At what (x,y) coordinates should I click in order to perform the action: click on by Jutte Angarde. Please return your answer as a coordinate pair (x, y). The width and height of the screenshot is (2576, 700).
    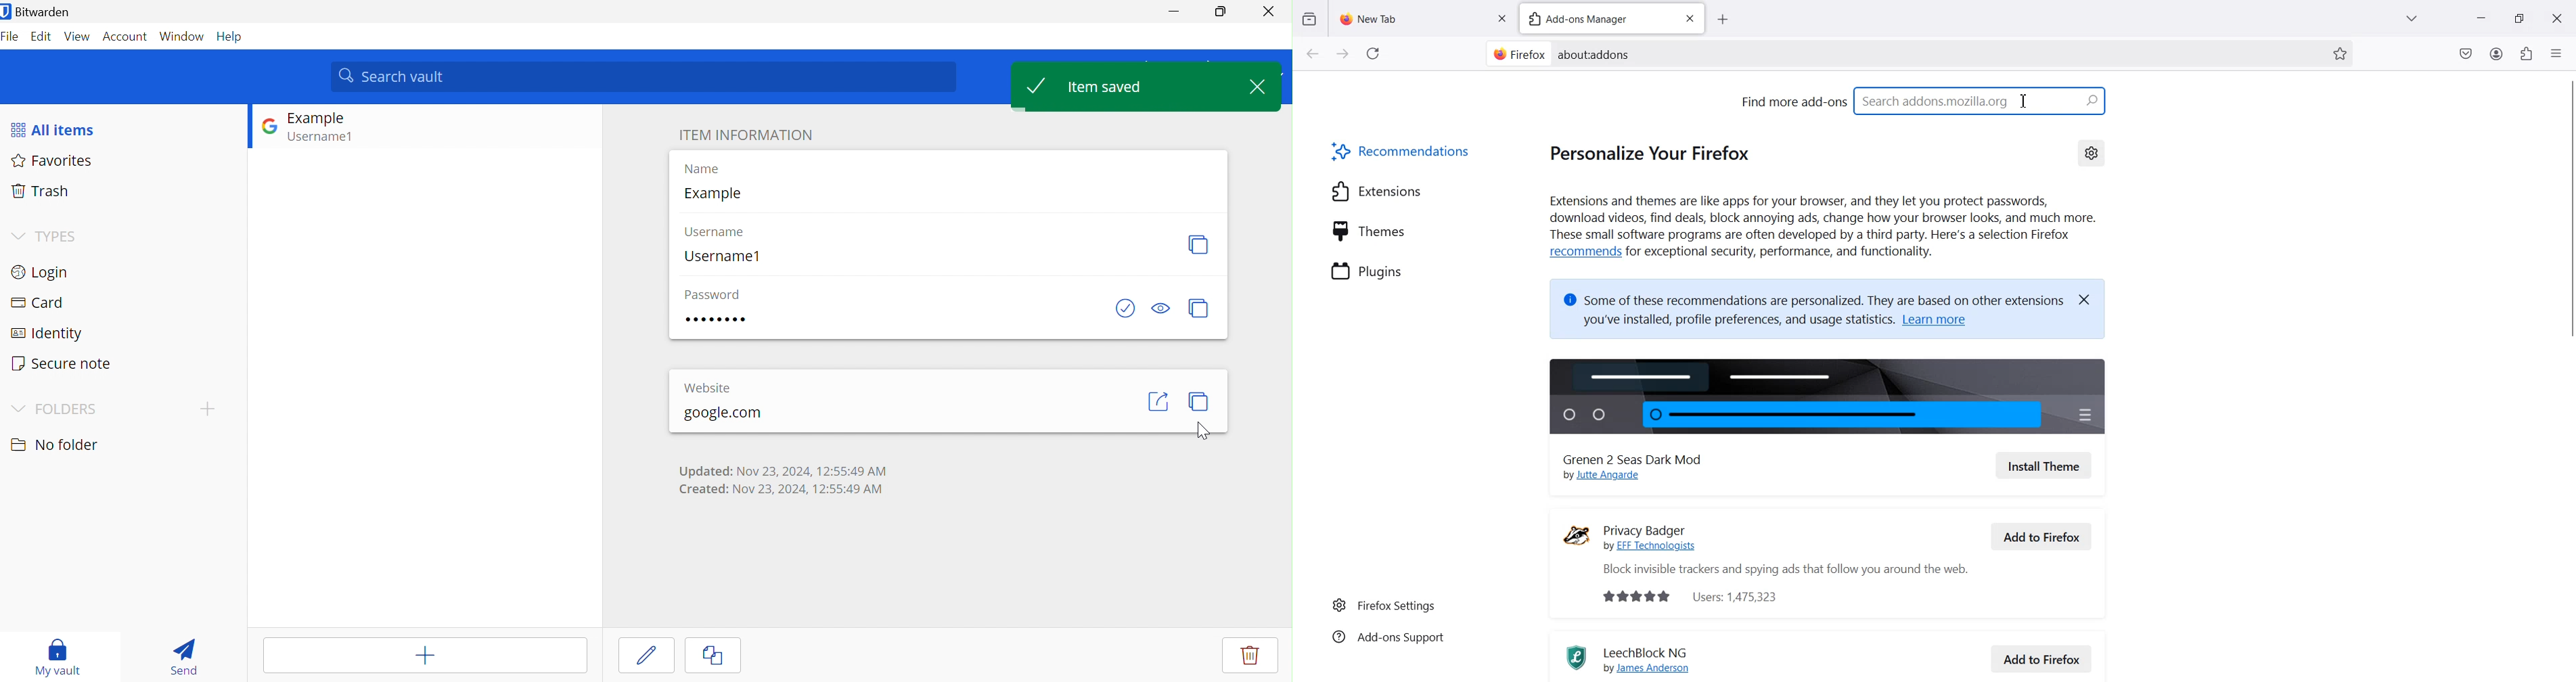
    Looking at the image, I should click on (1609, 477).